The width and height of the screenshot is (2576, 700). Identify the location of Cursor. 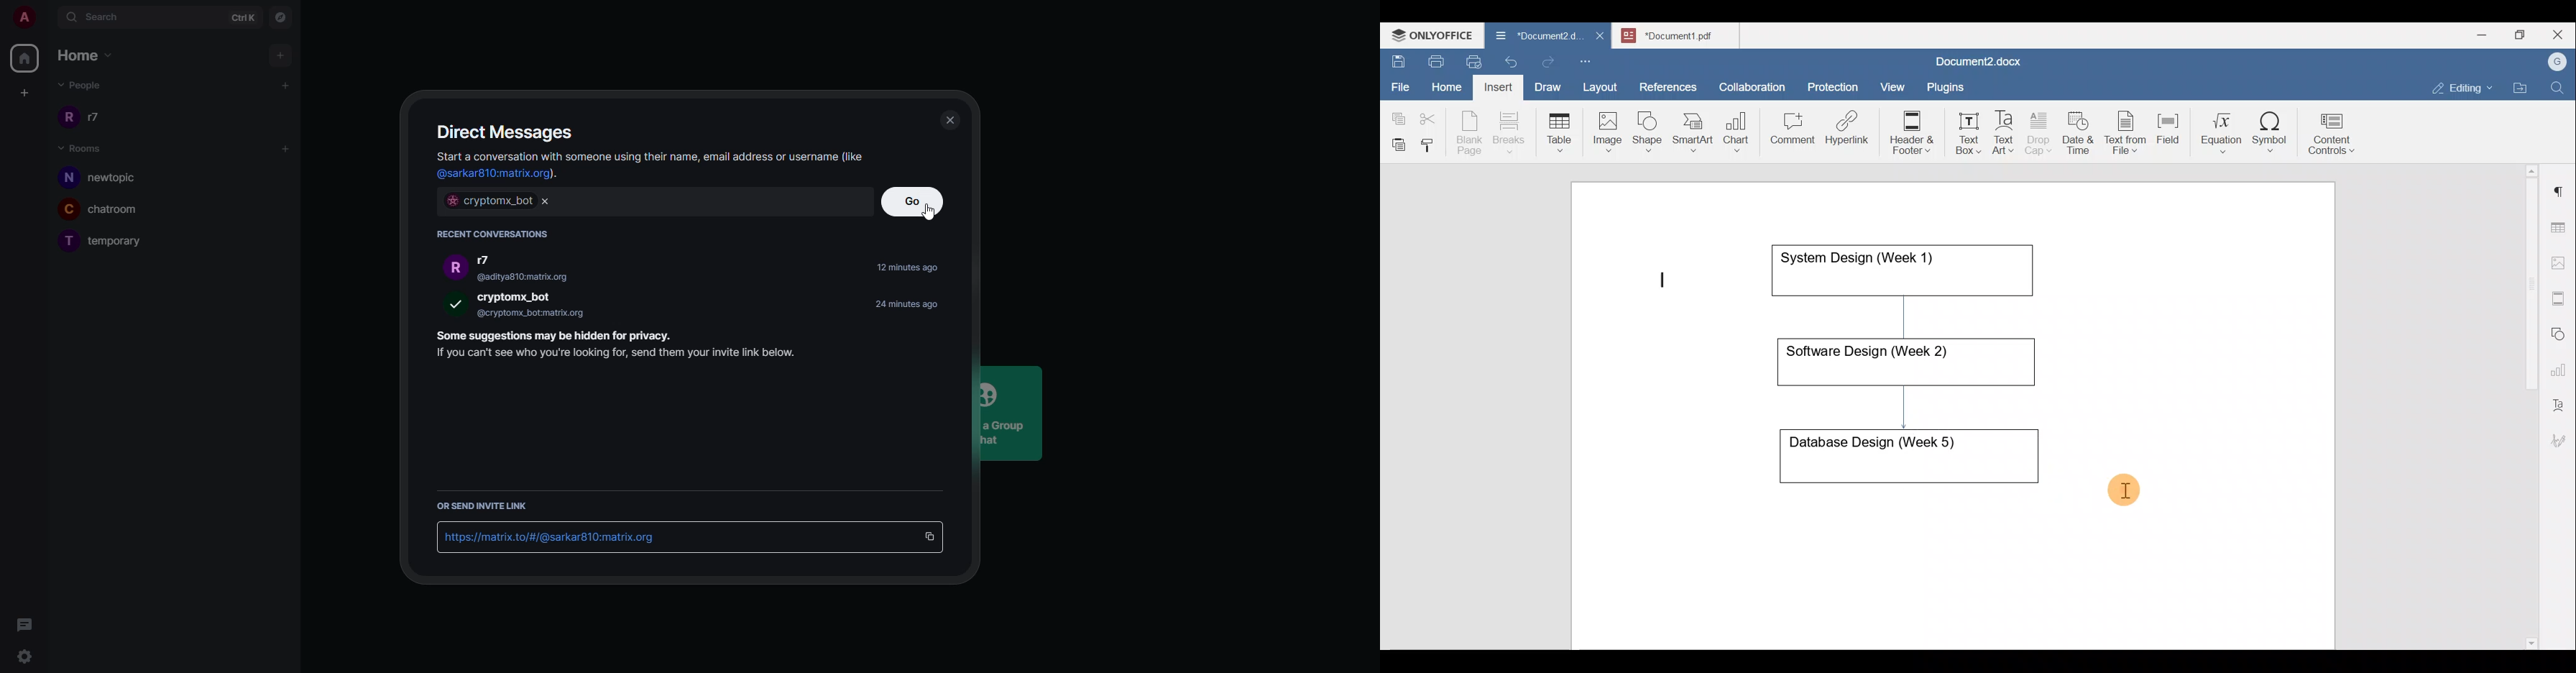
(2123, 485).